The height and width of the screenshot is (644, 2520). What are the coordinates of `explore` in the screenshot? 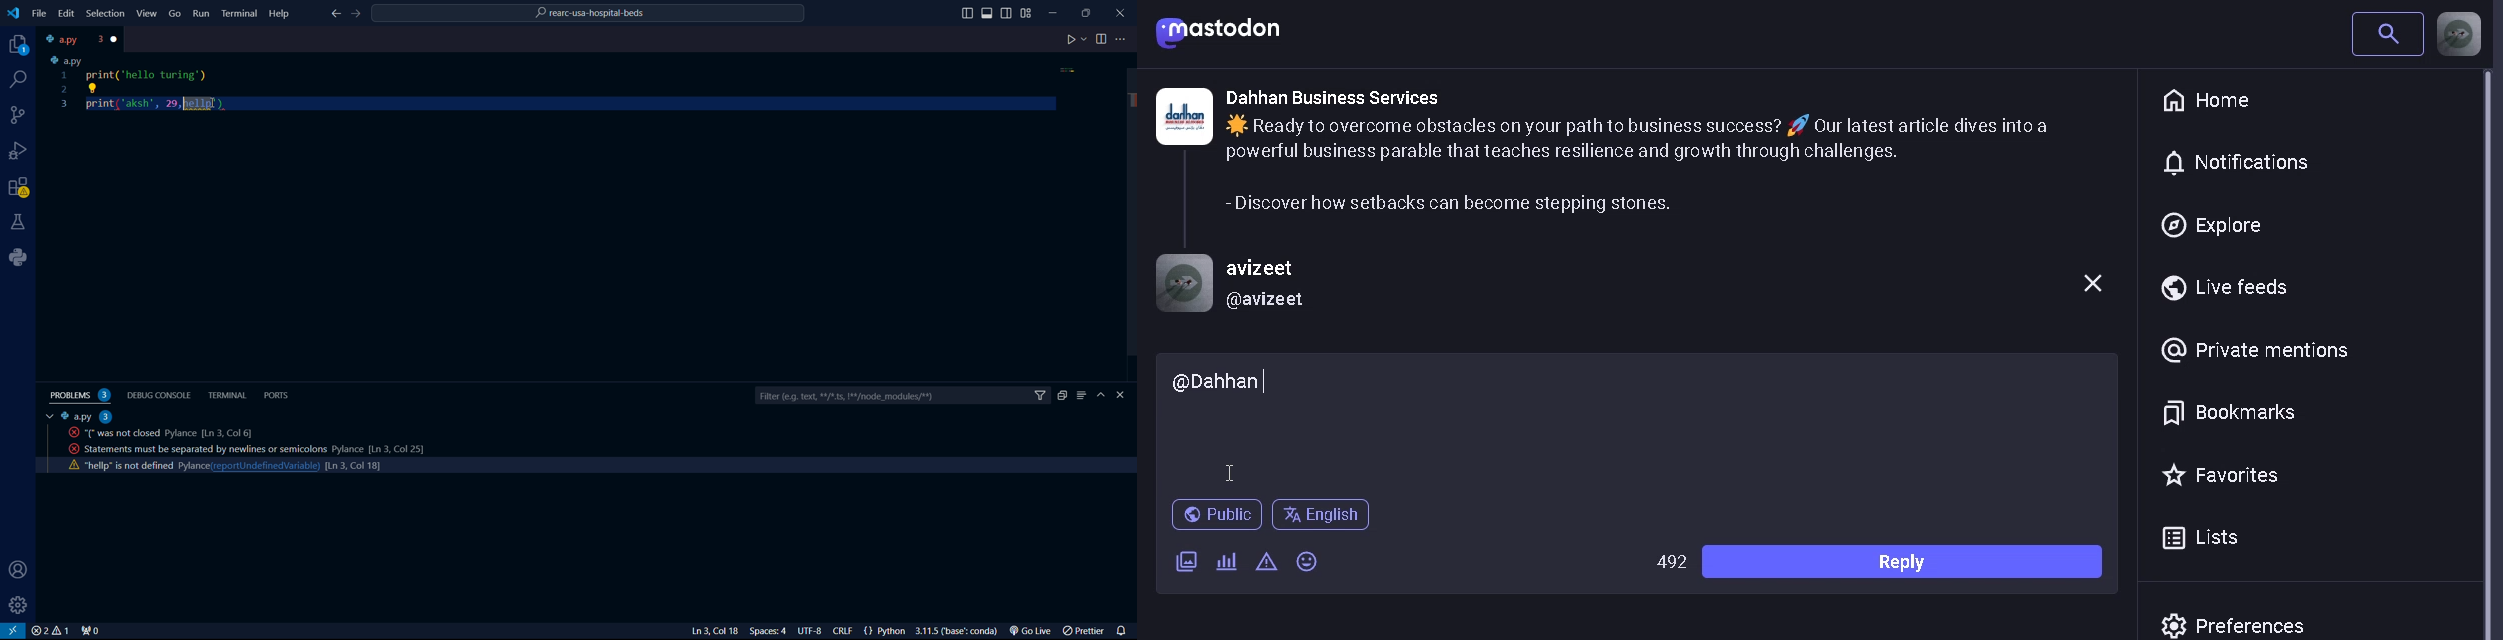 It's located at (2212, 227).